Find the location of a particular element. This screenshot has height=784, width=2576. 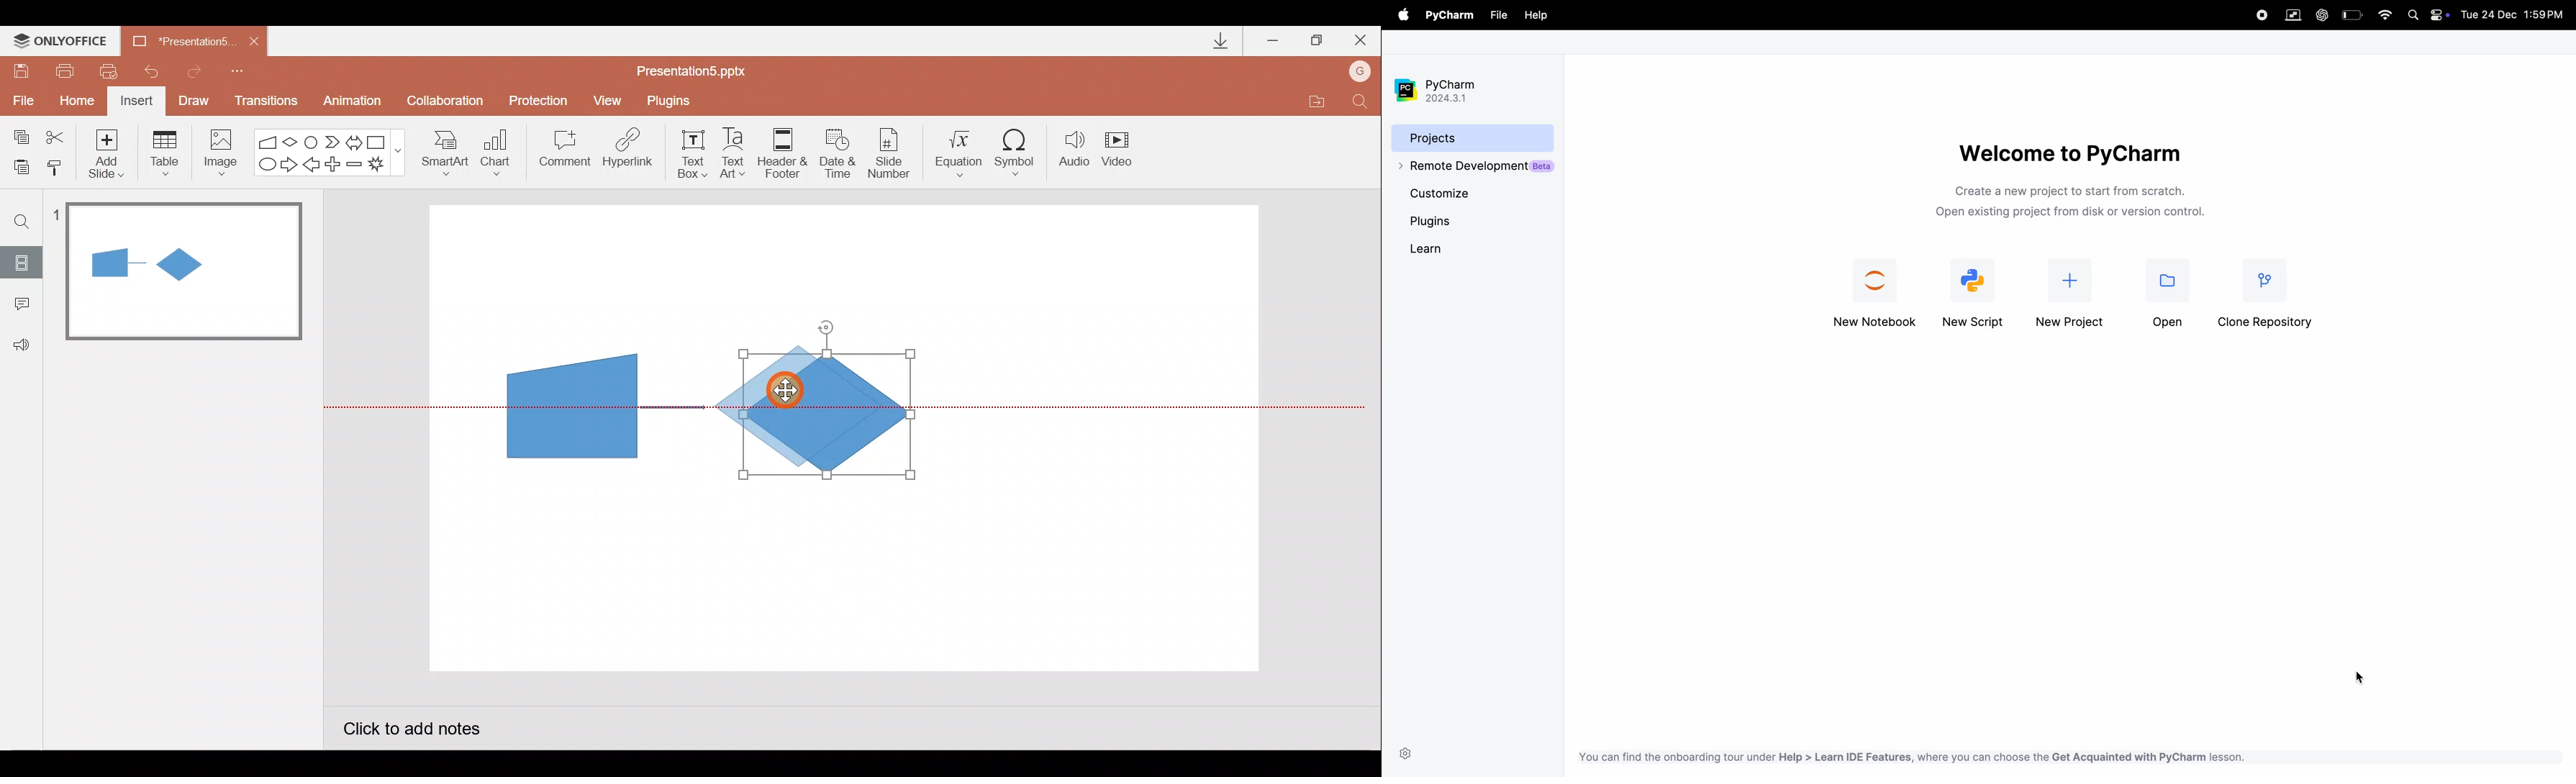

Audio is located at coordinates (1075, 152).